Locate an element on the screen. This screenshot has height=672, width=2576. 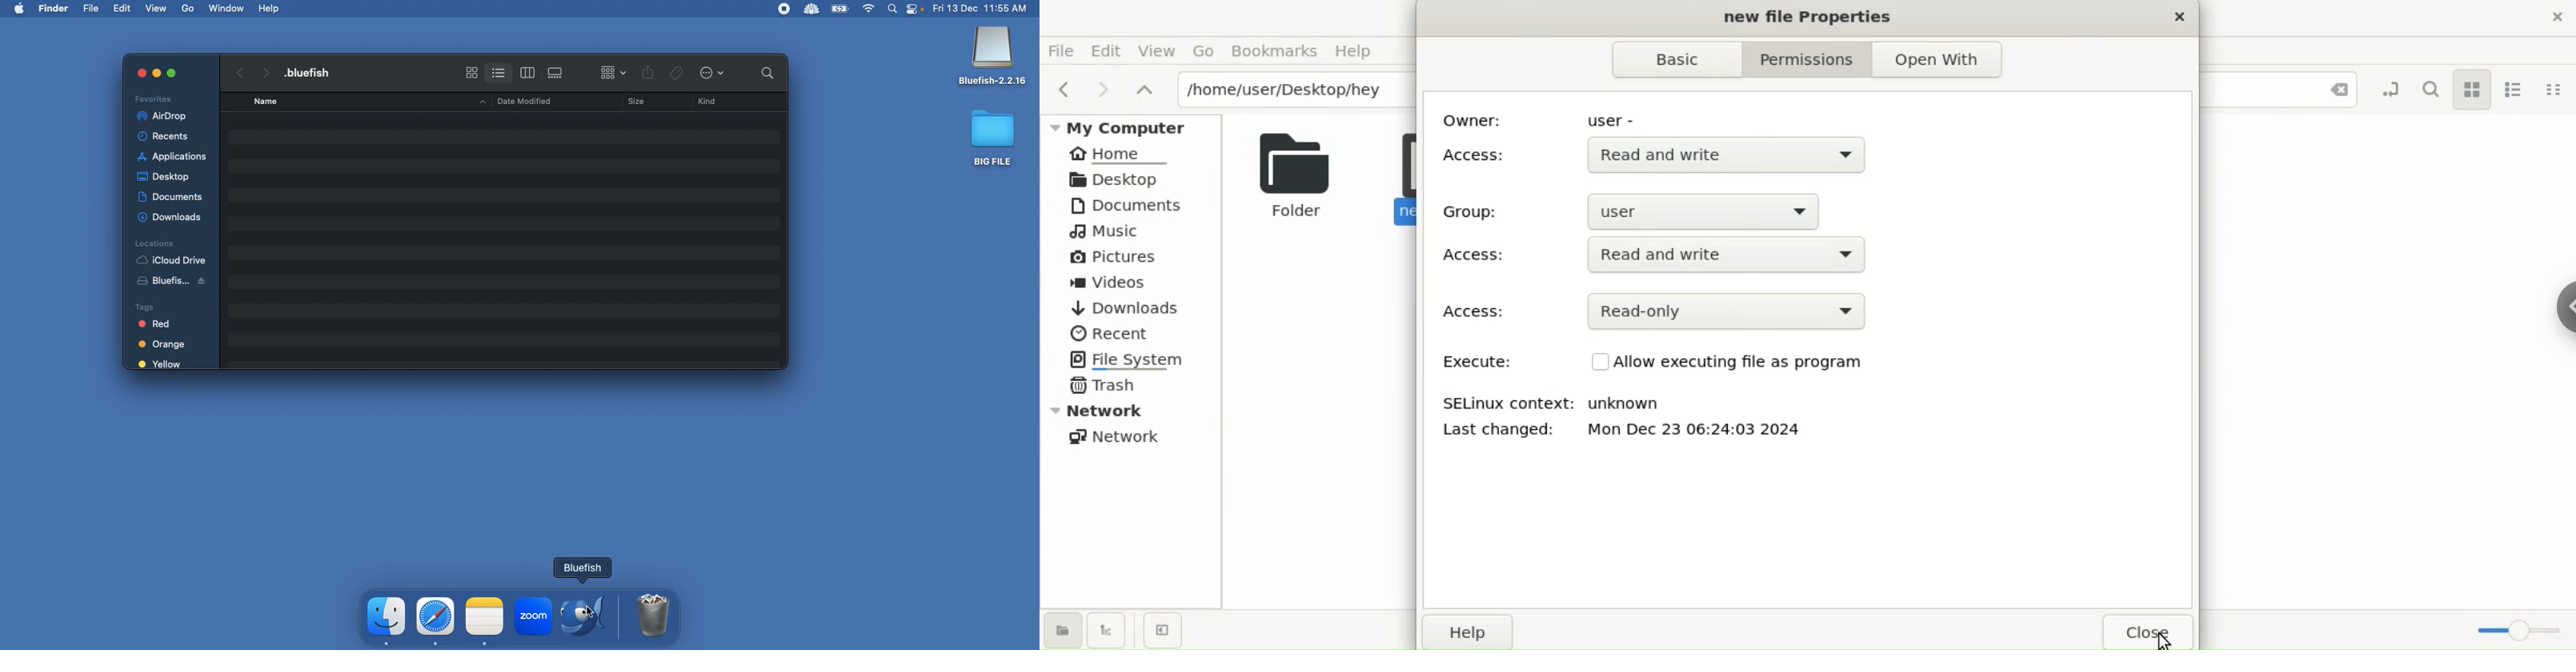
My Computer is located at coordinates (1134, 126).